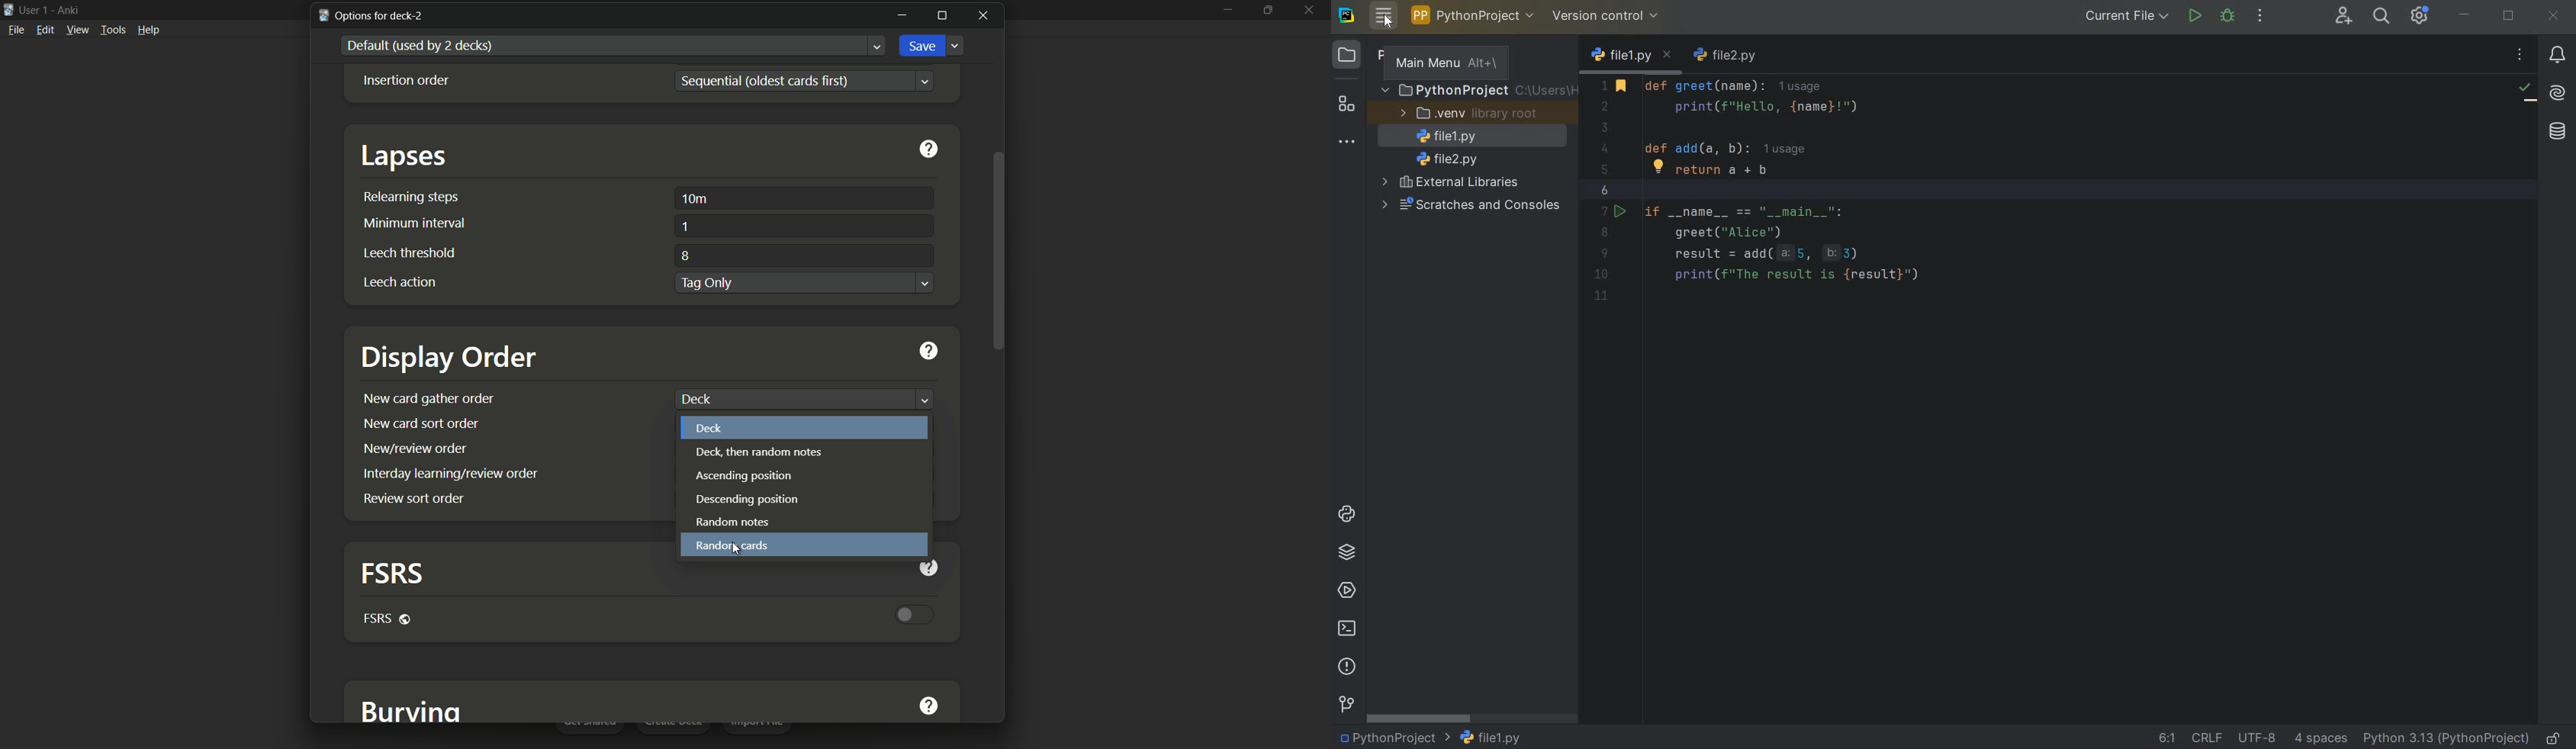 The image size is (2576, 756). I want to click on leech threshold, so click(410, 252).